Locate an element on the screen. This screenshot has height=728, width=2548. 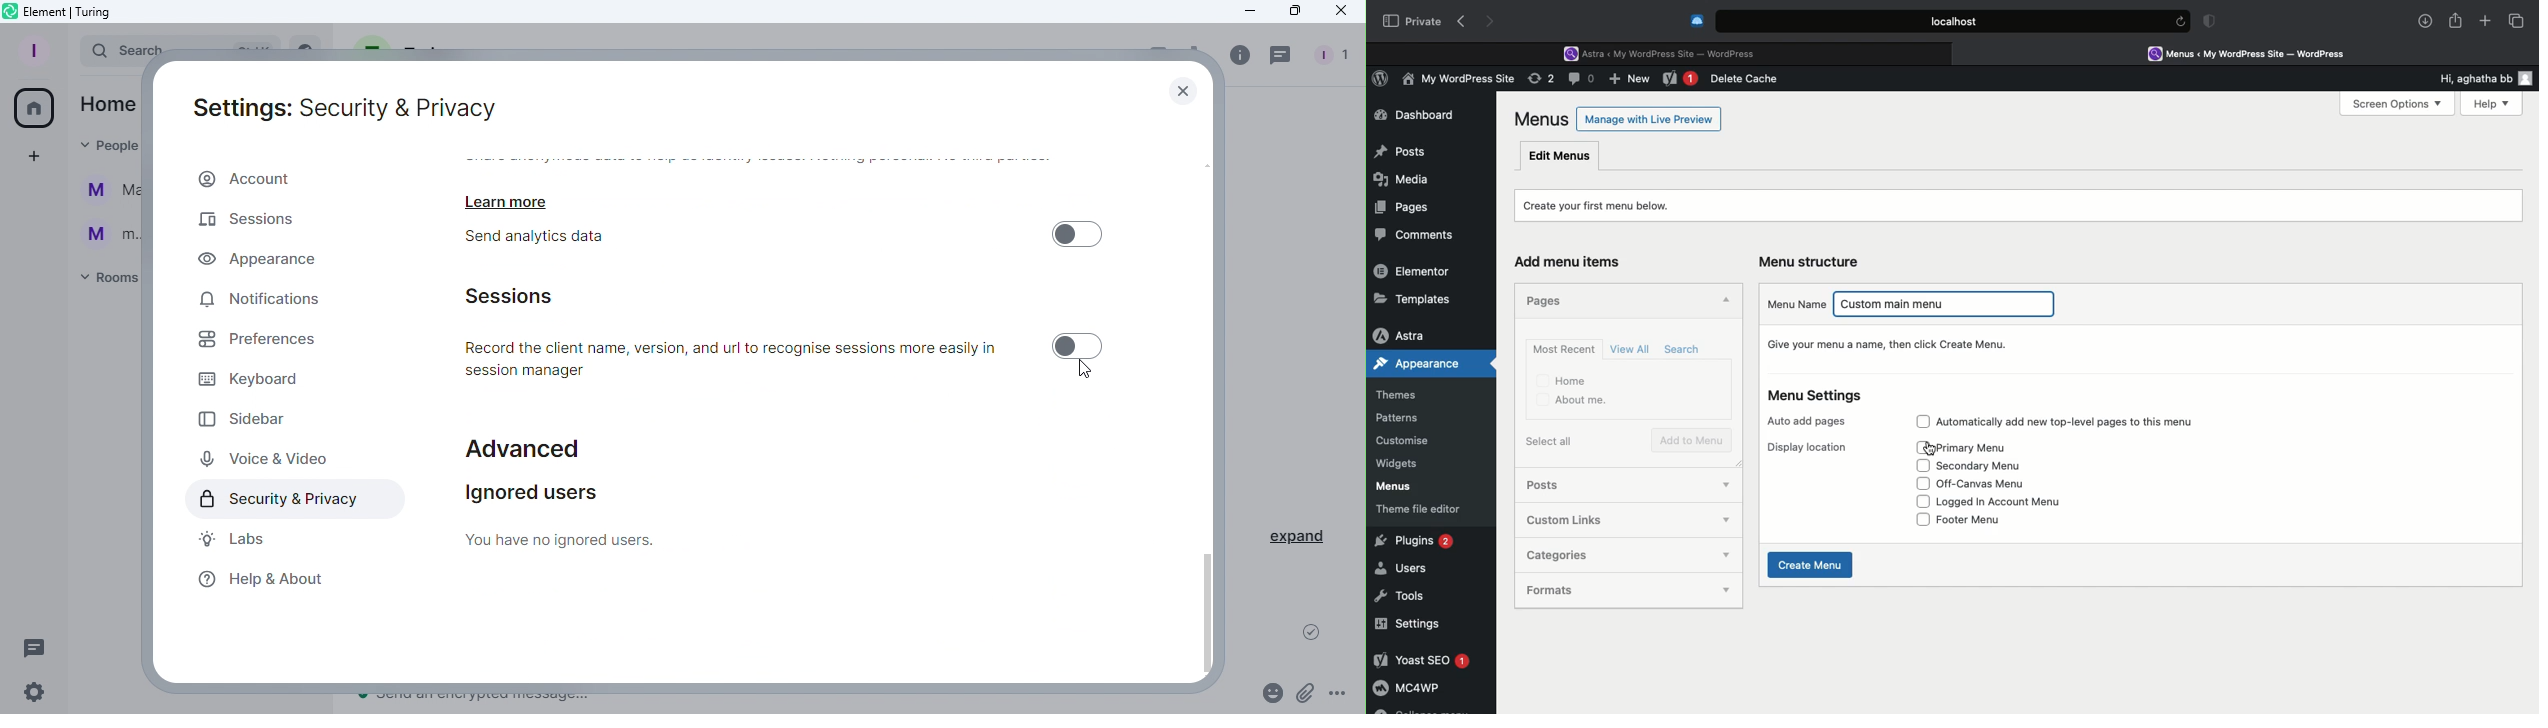
Preferences is located at coordinates (276, 344).